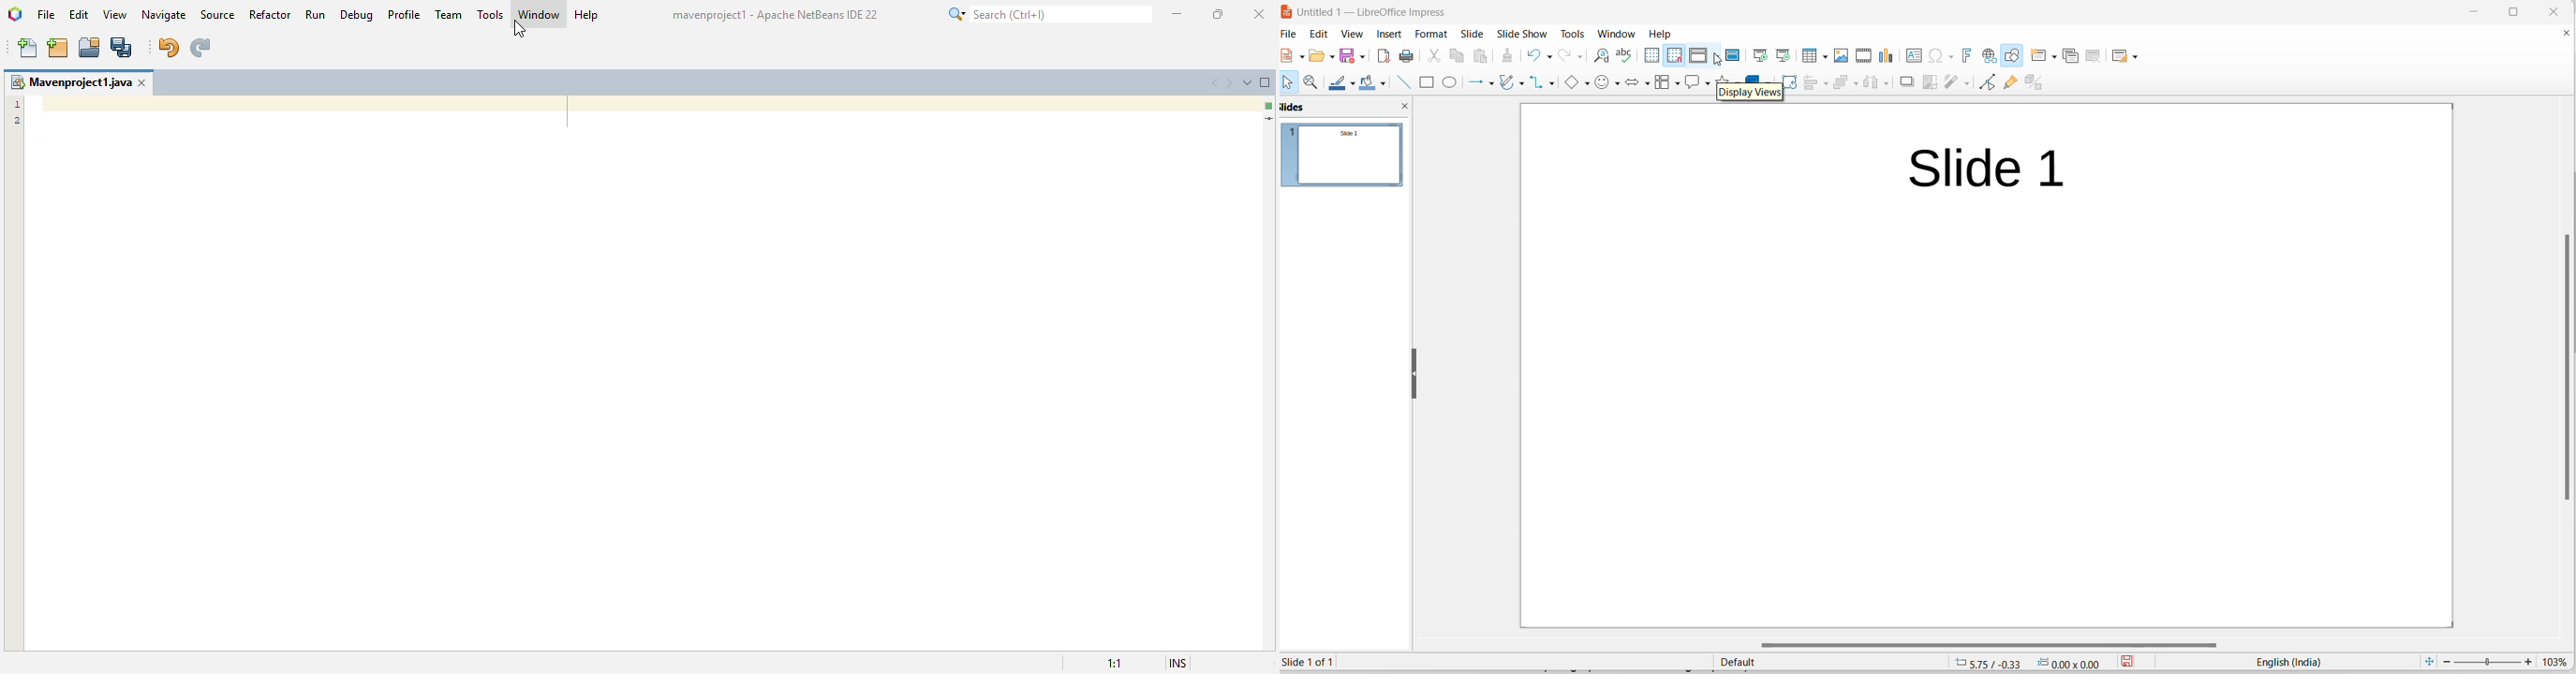  I want to click on 3d objects, so click(1760, 77).